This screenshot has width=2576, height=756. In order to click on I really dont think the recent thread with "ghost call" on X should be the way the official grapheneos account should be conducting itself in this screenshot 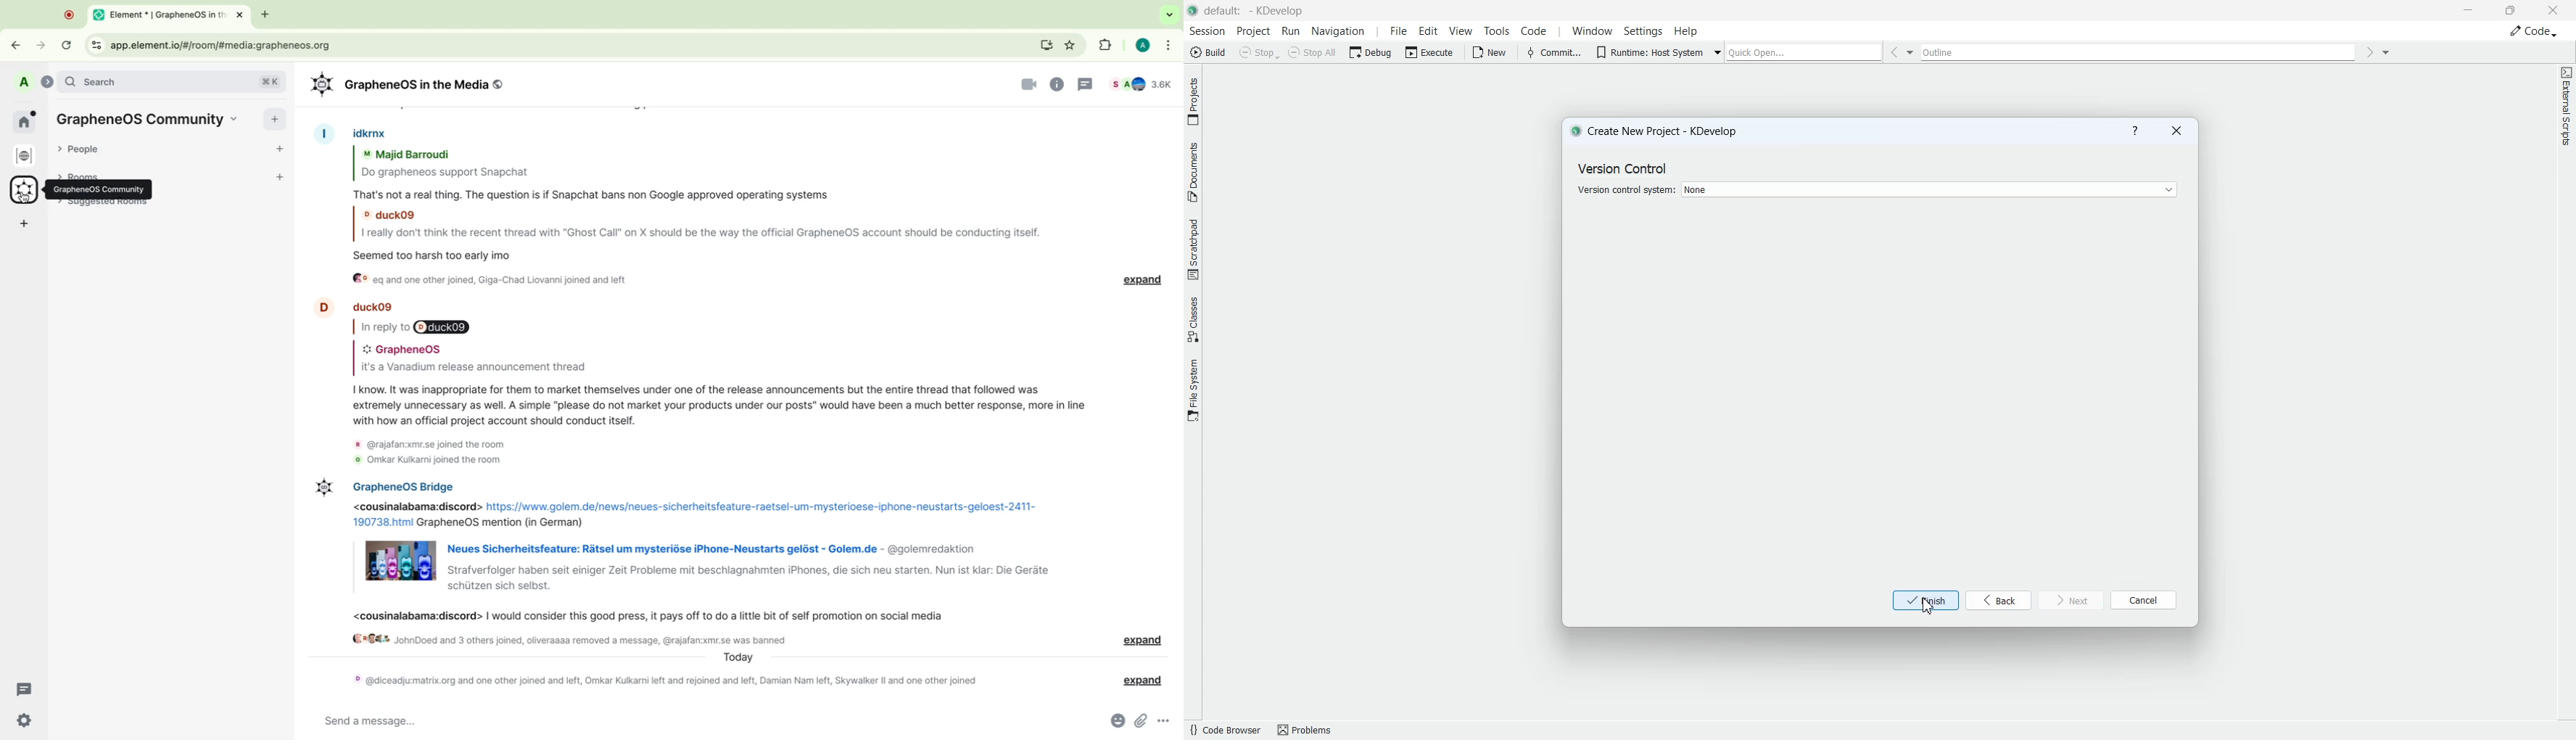, I will do `click(702, 232)`.